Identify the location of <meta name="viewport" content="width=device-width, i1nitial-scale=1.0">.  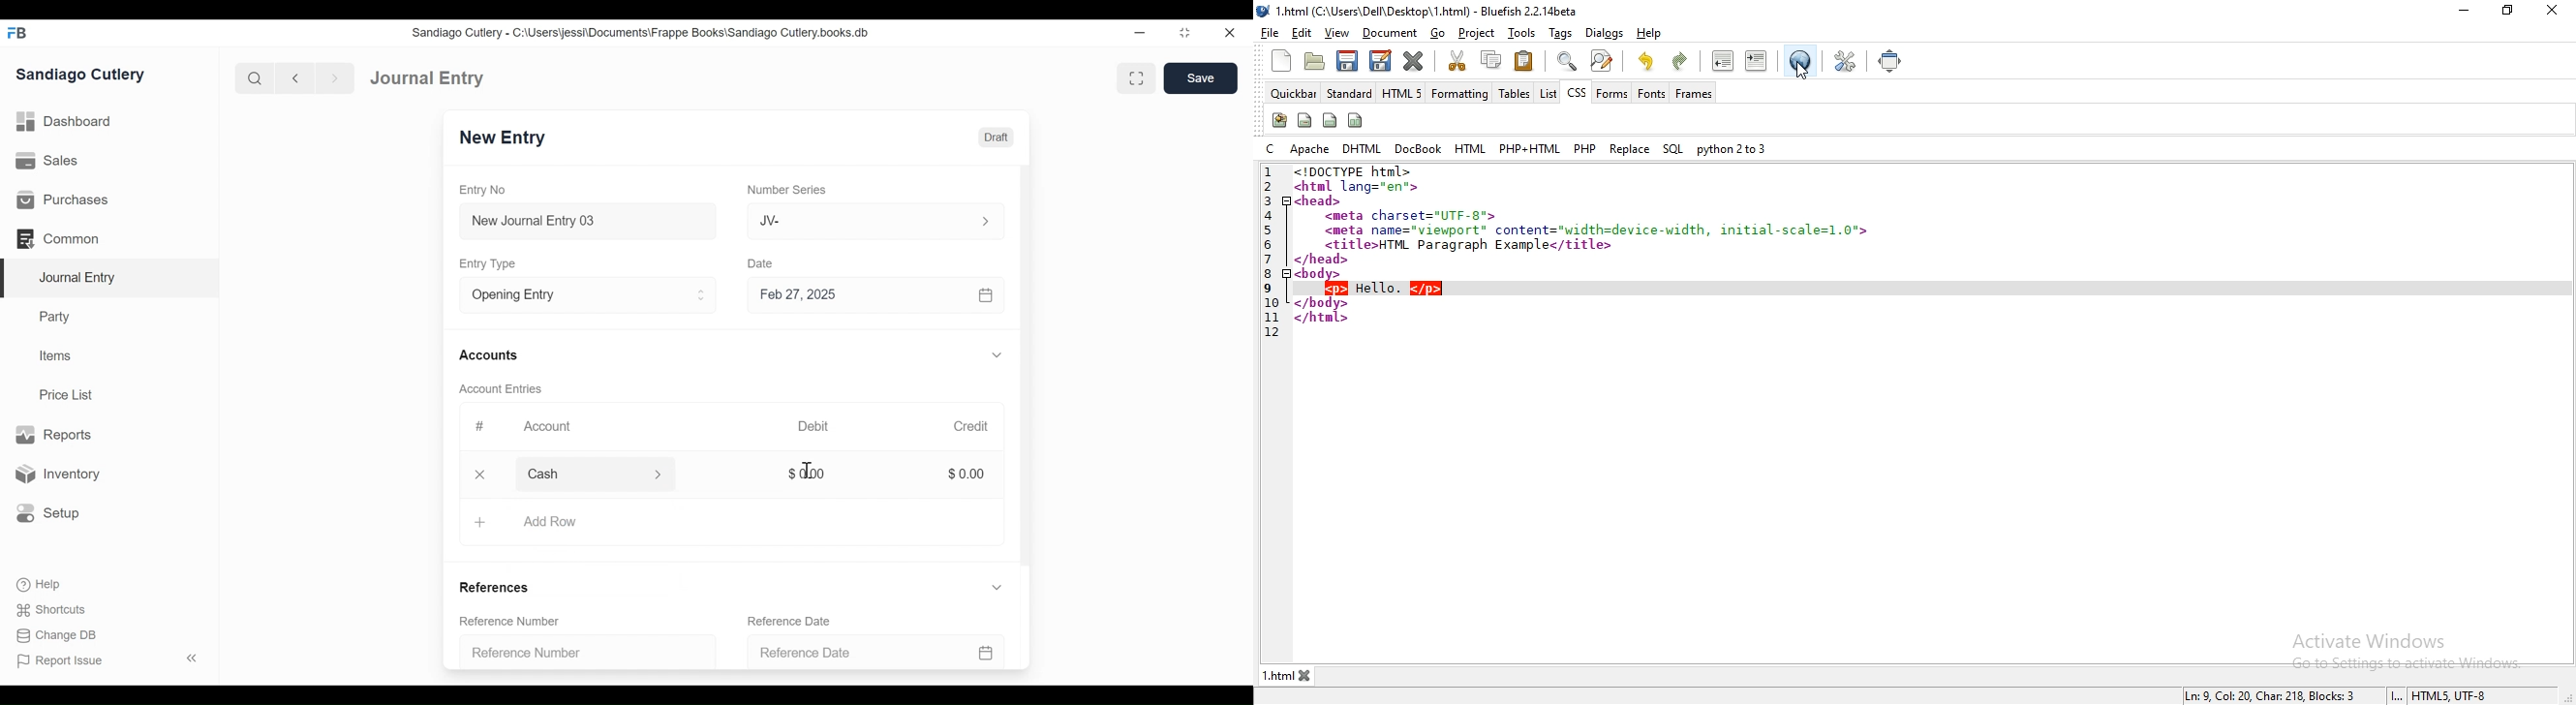
(1598, 231).